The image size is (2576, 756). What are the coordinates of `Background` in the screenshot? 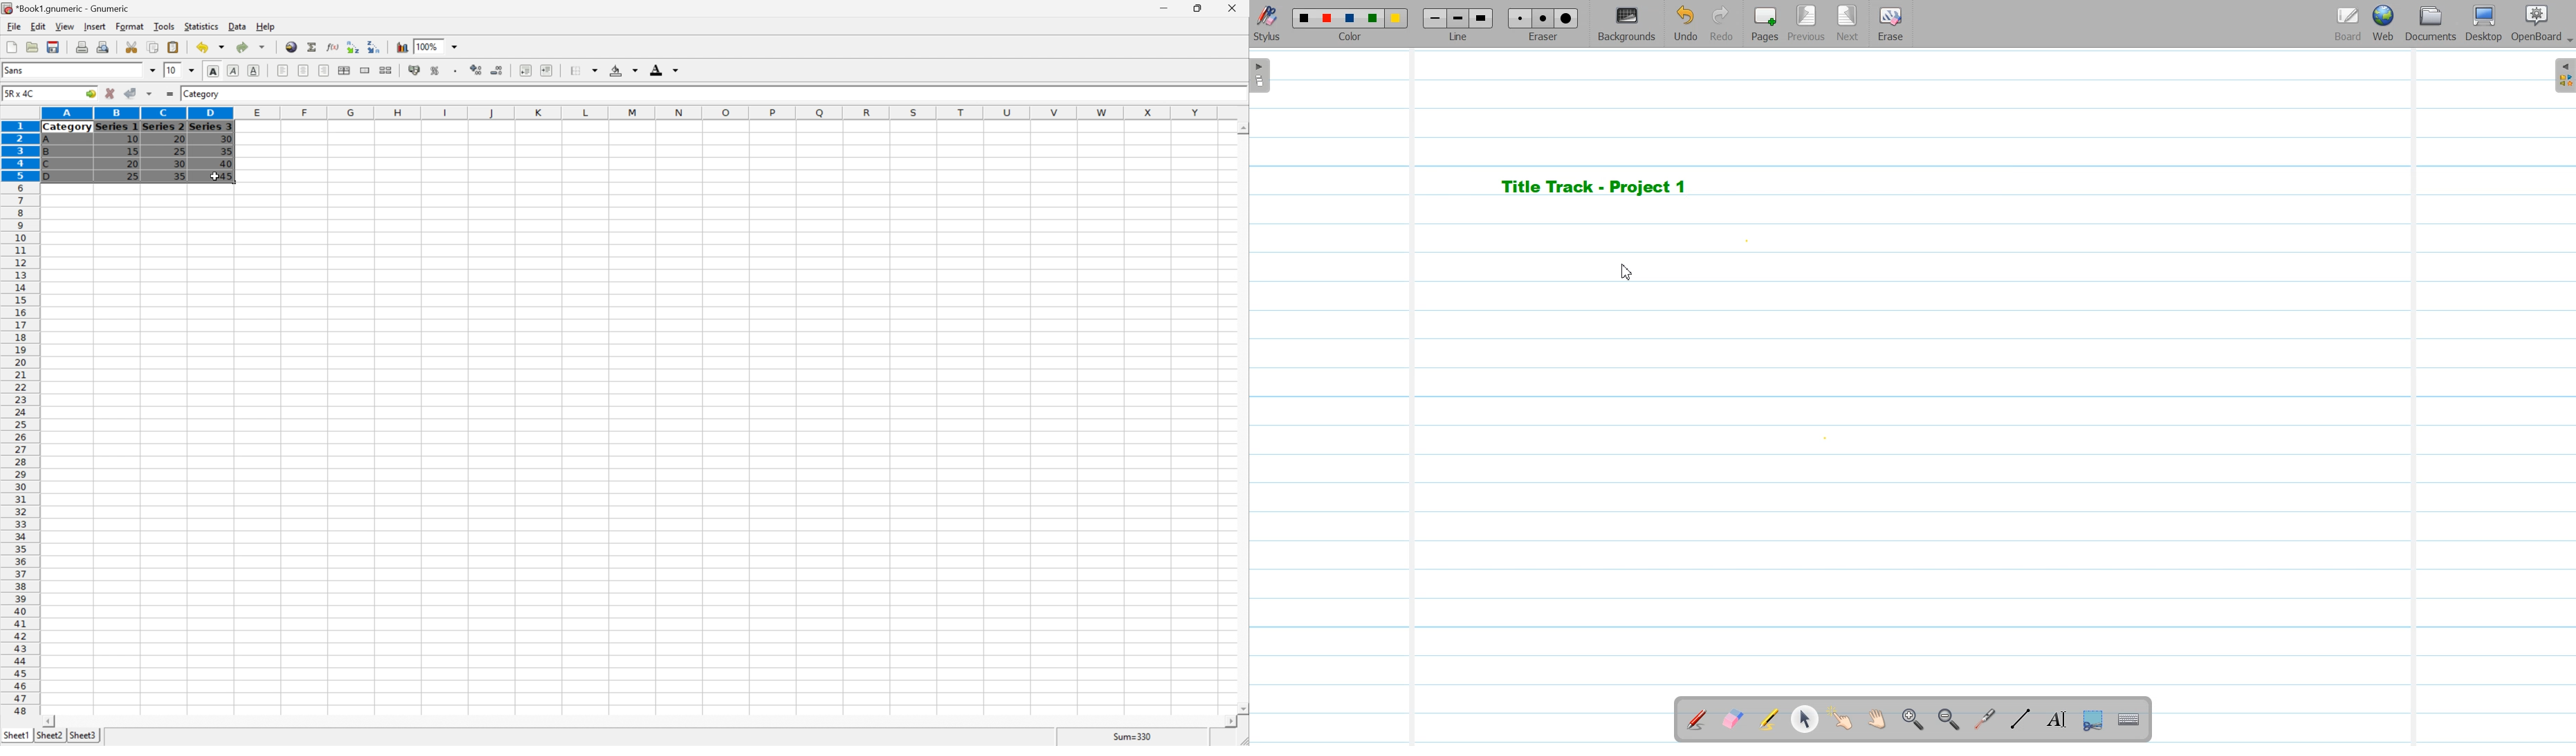 It's located at (622, 69).